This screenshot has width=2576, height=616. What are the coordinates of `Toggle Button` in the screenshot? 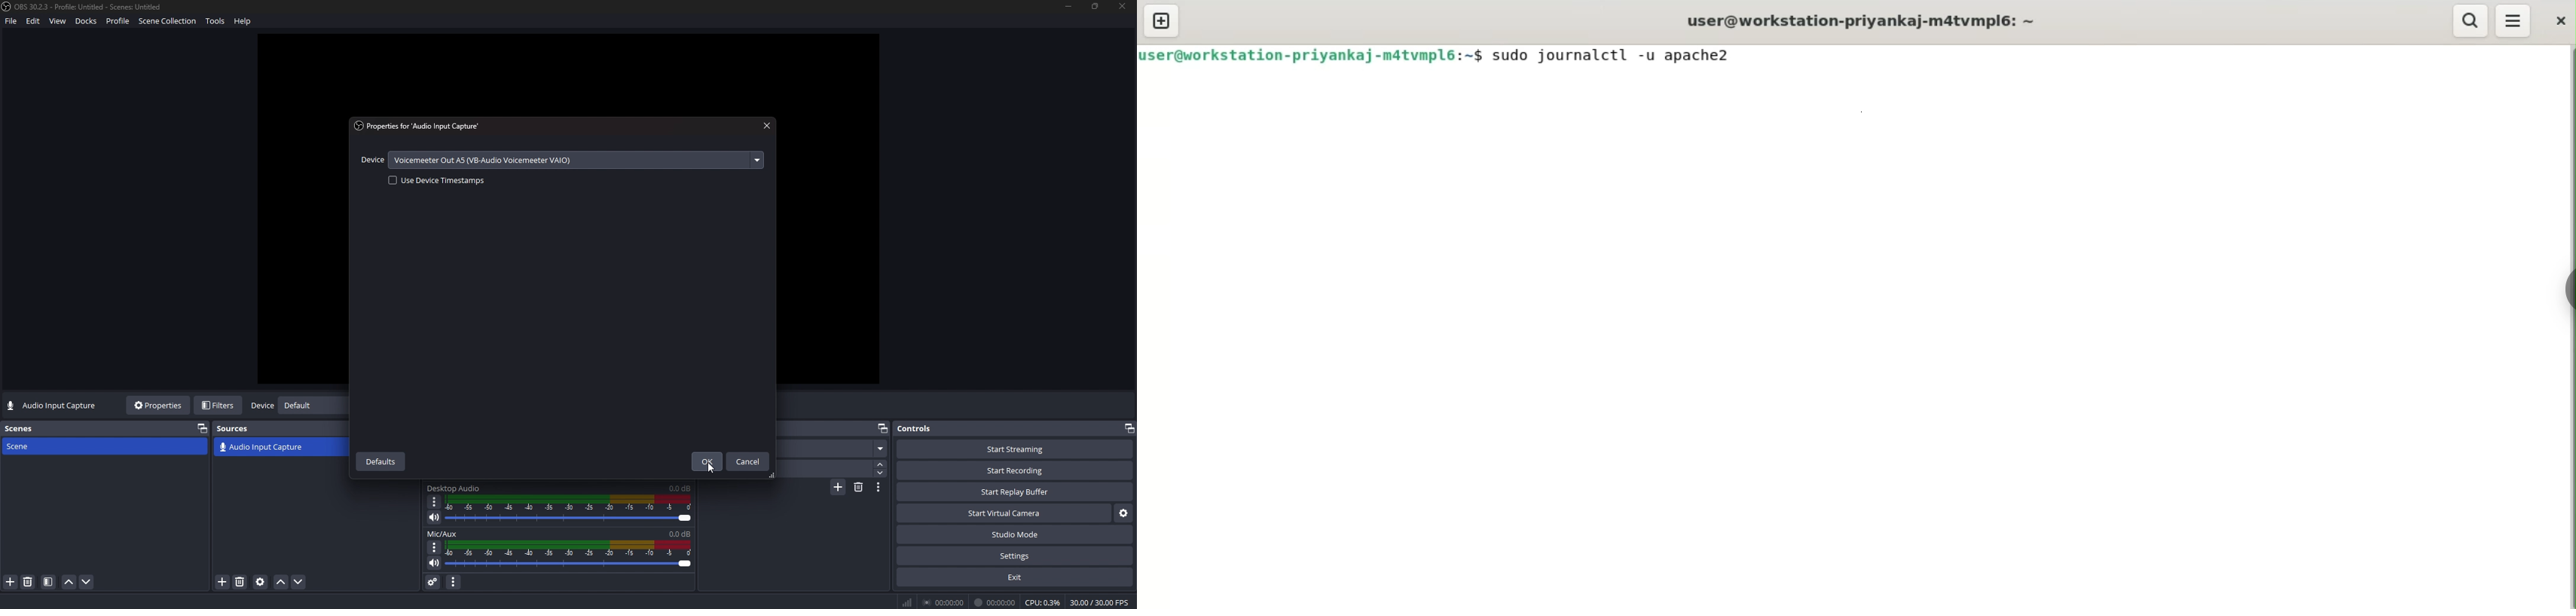 It's located at (2567, 276).